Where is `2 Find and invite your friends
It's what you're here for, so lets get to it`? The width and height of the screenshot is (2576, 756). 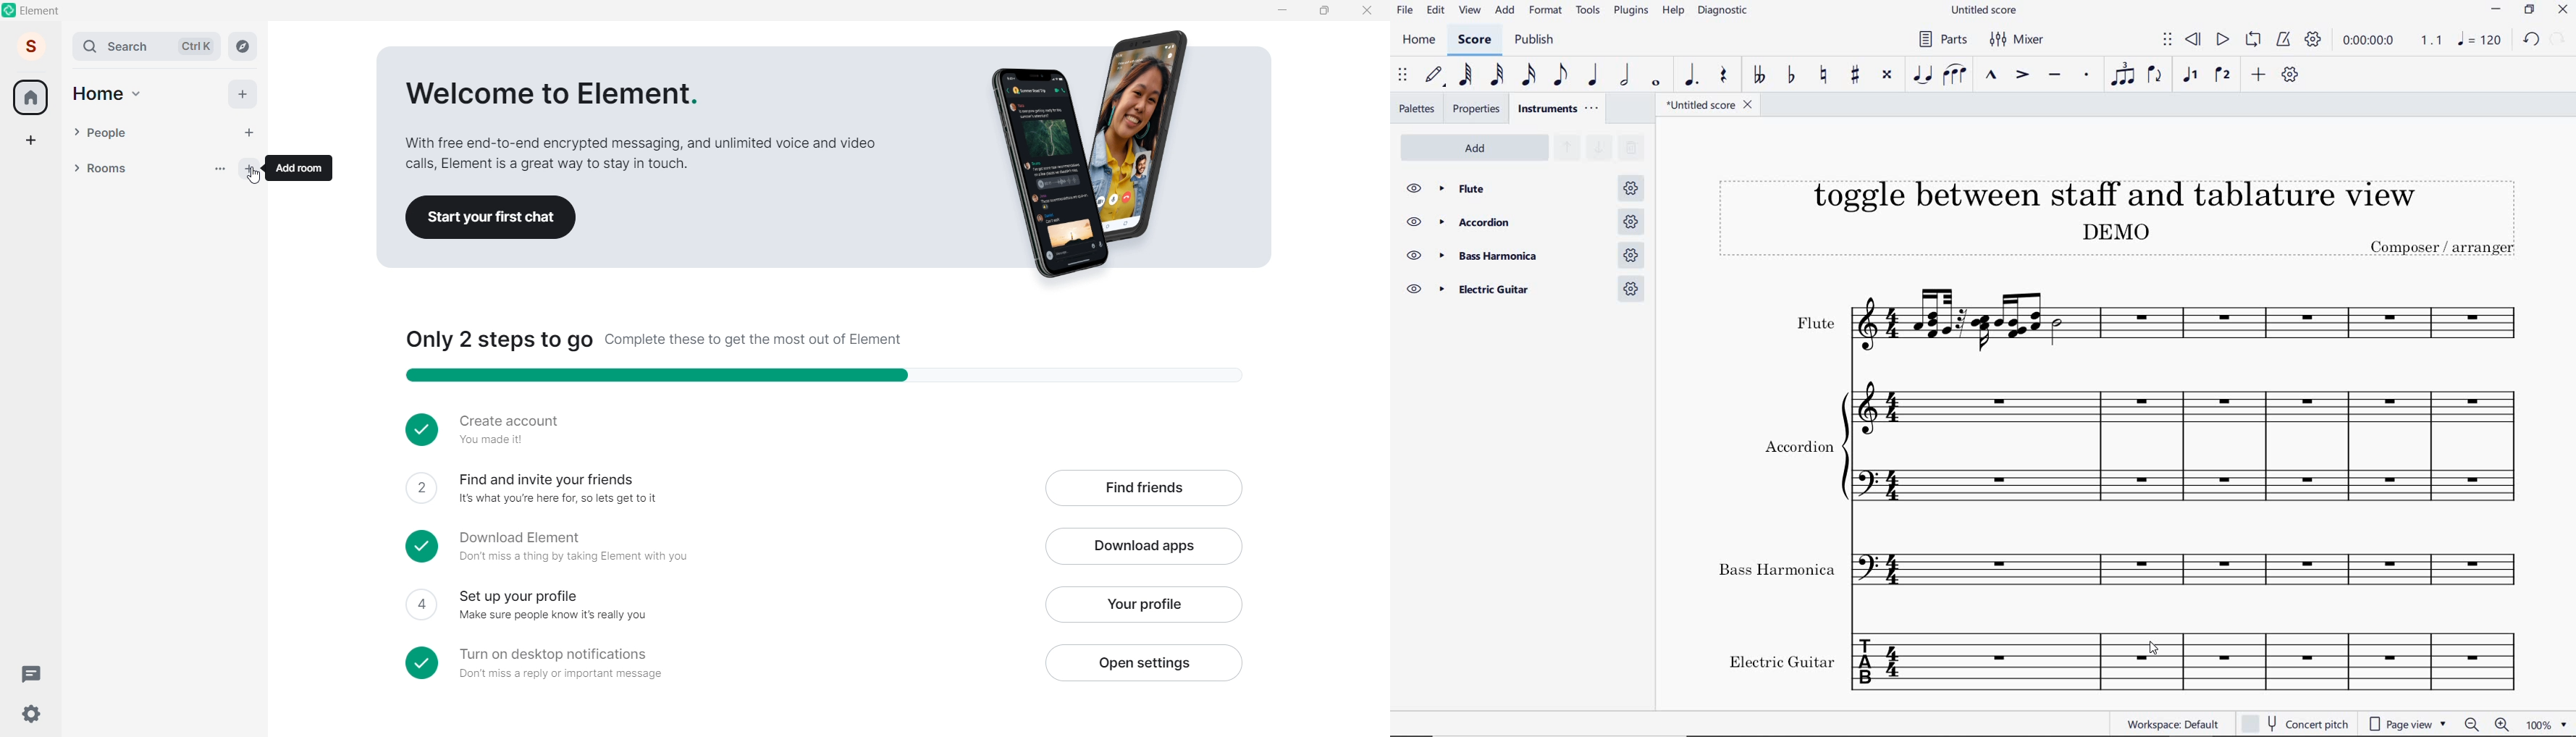
2 Find and invite your friends
It's what you're here for, so lets get to it is located at coordinates (715, 489).